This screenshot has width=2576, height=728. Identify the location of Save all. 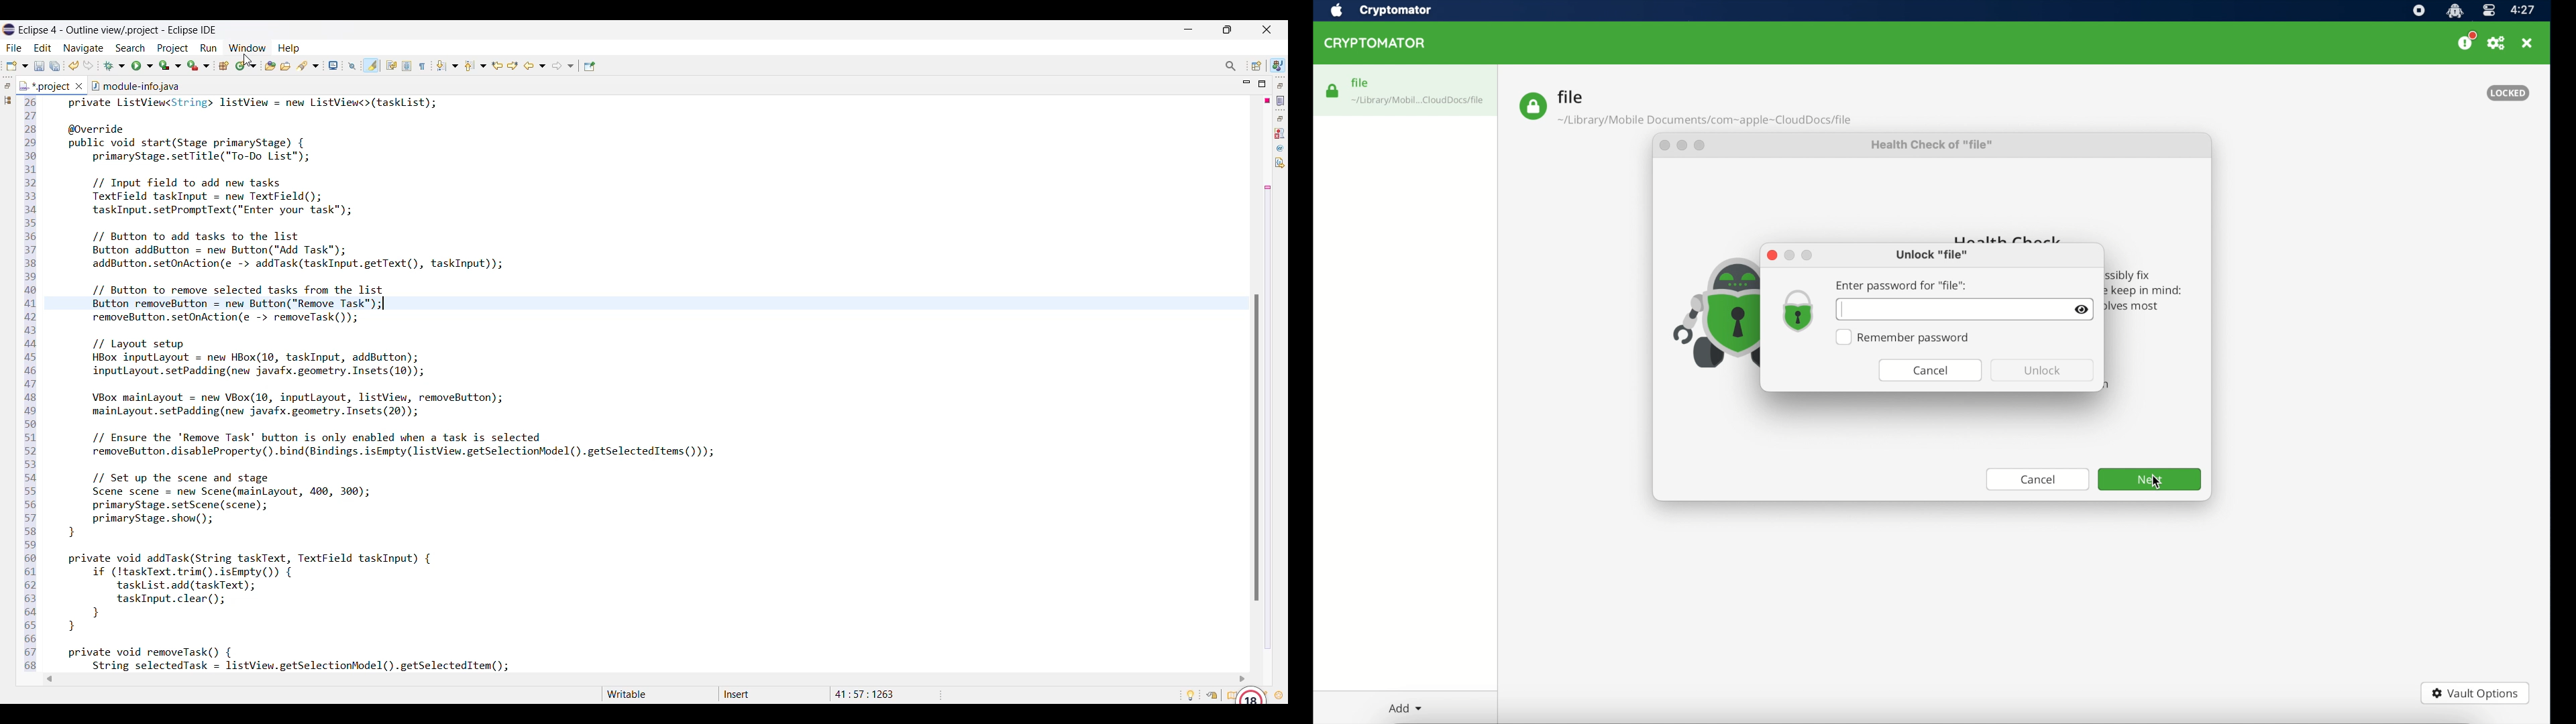
(55, 66).